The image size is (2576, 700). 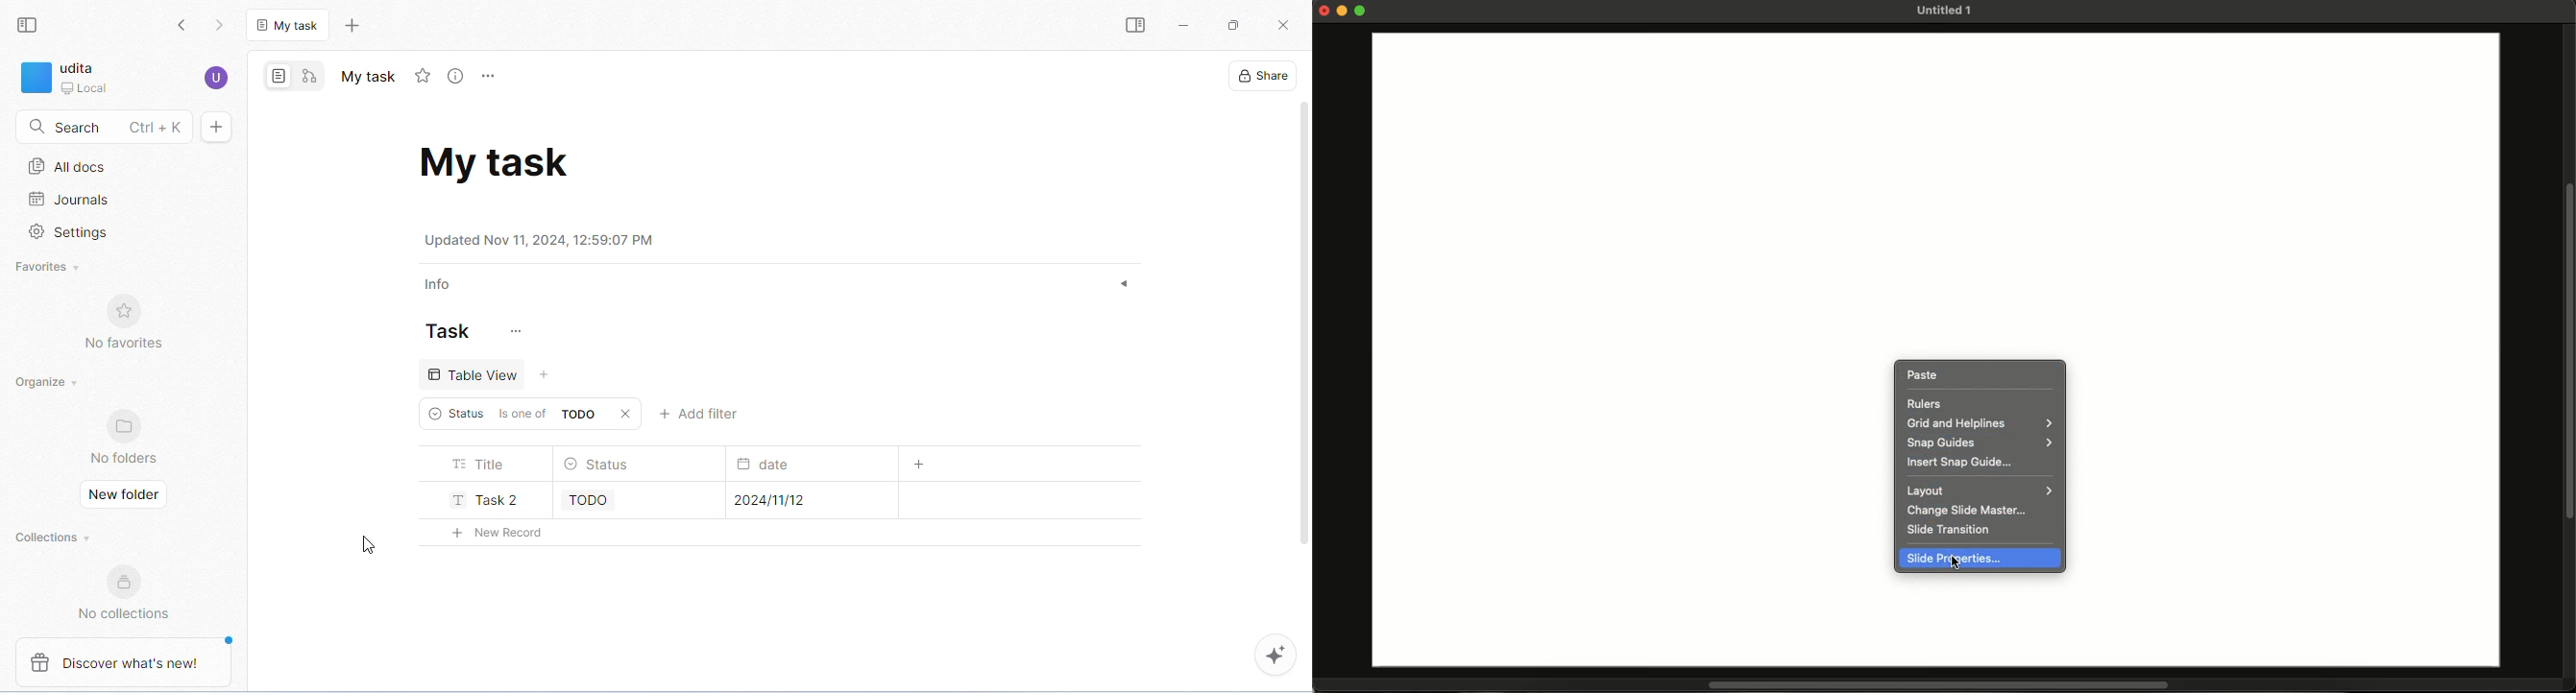 I want to click on rename and more, so click(x=491, y=77).